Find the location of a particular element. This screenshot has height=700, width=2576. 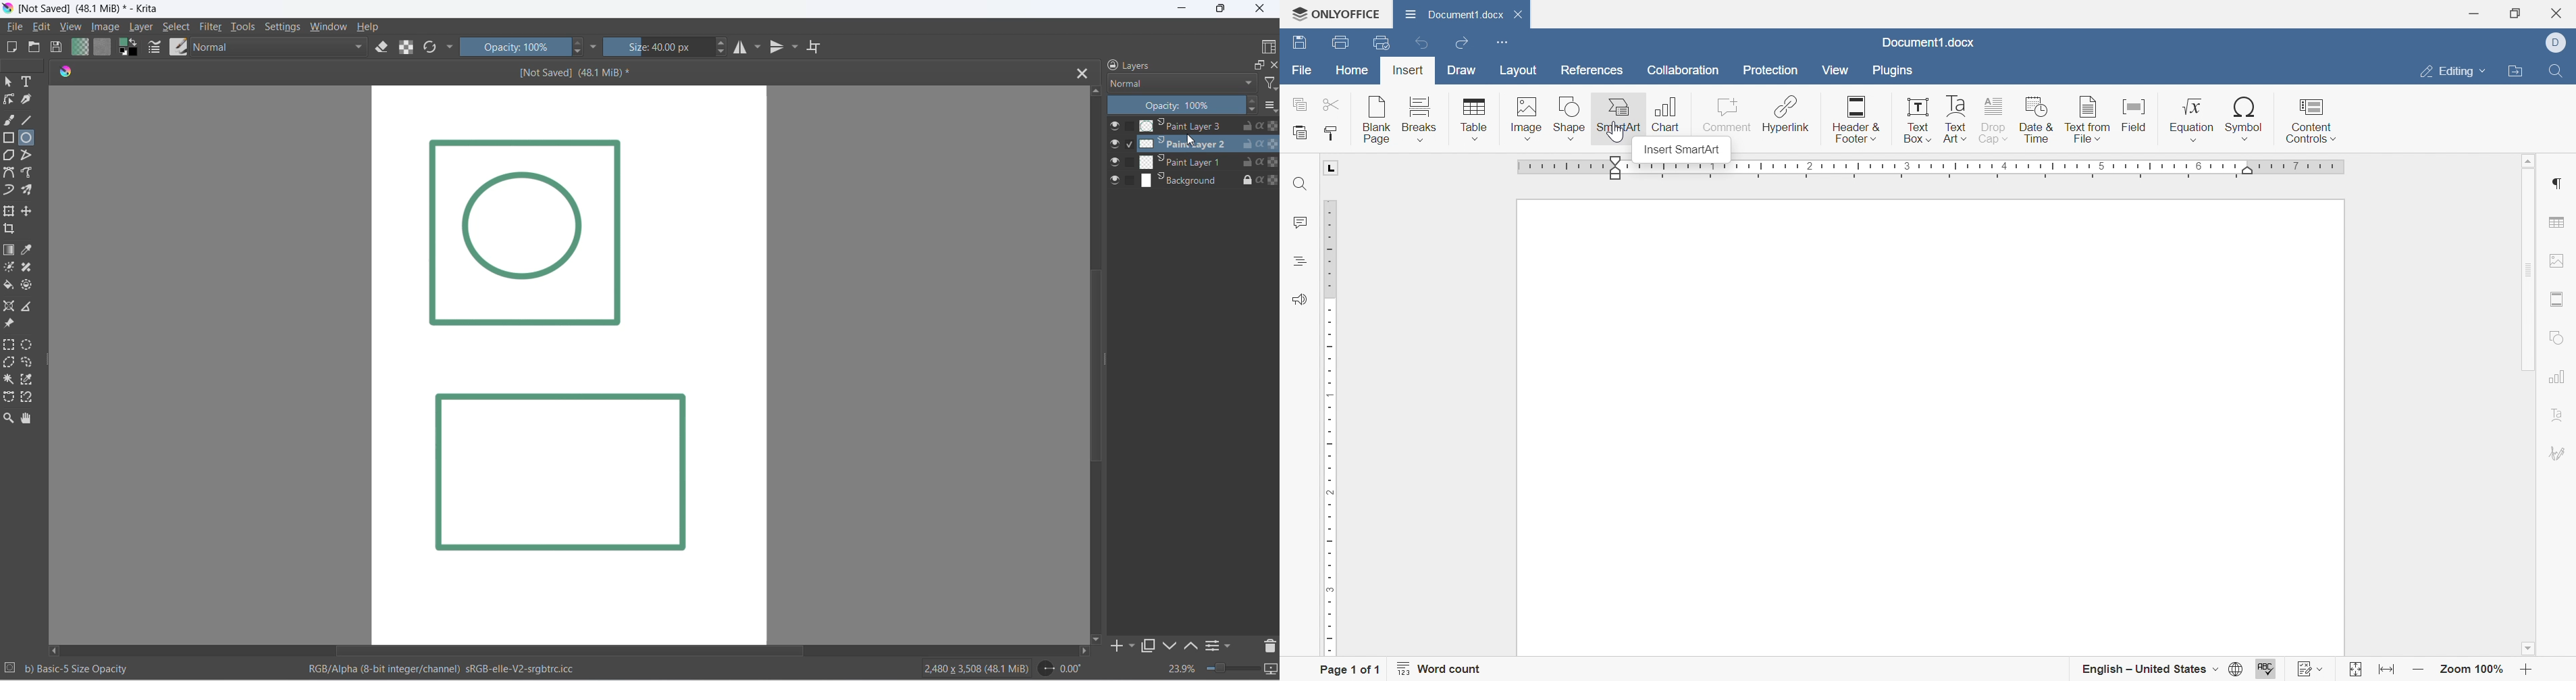

Editing is located at coordinates (2451, 72).